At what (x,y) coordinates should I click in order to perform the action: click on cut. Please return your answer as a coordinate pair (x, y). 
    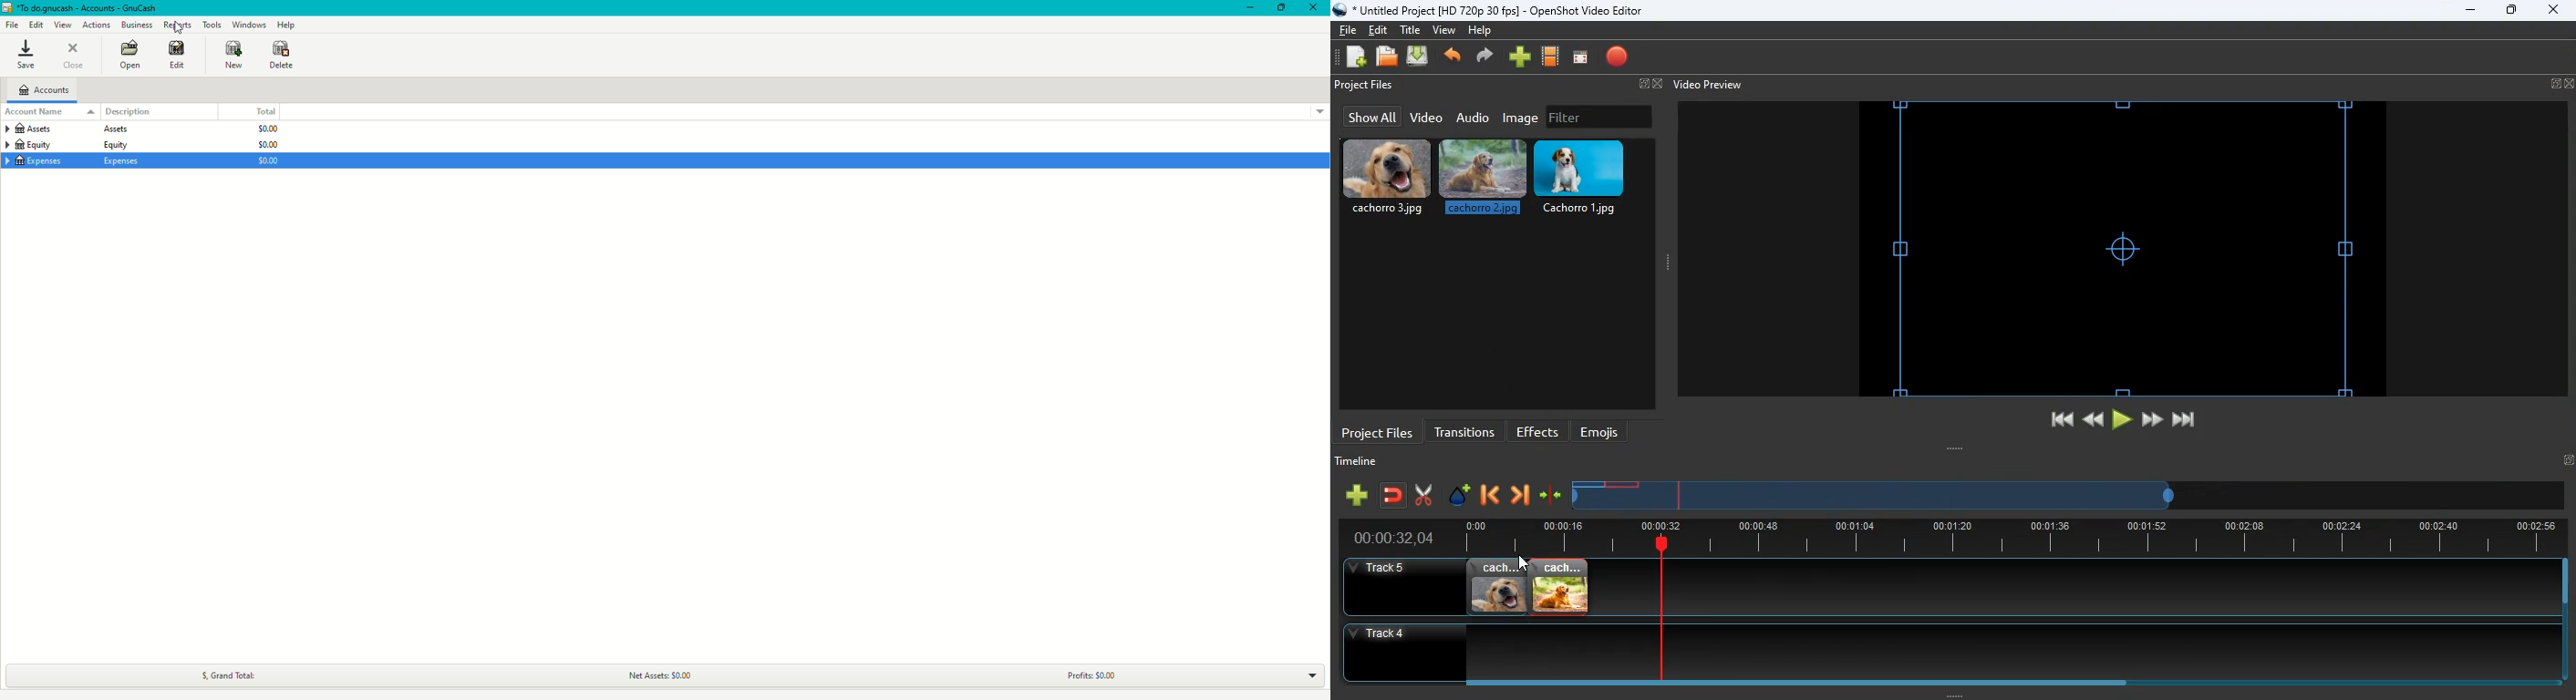
    Looking at the image, I should click on (1423, 495).